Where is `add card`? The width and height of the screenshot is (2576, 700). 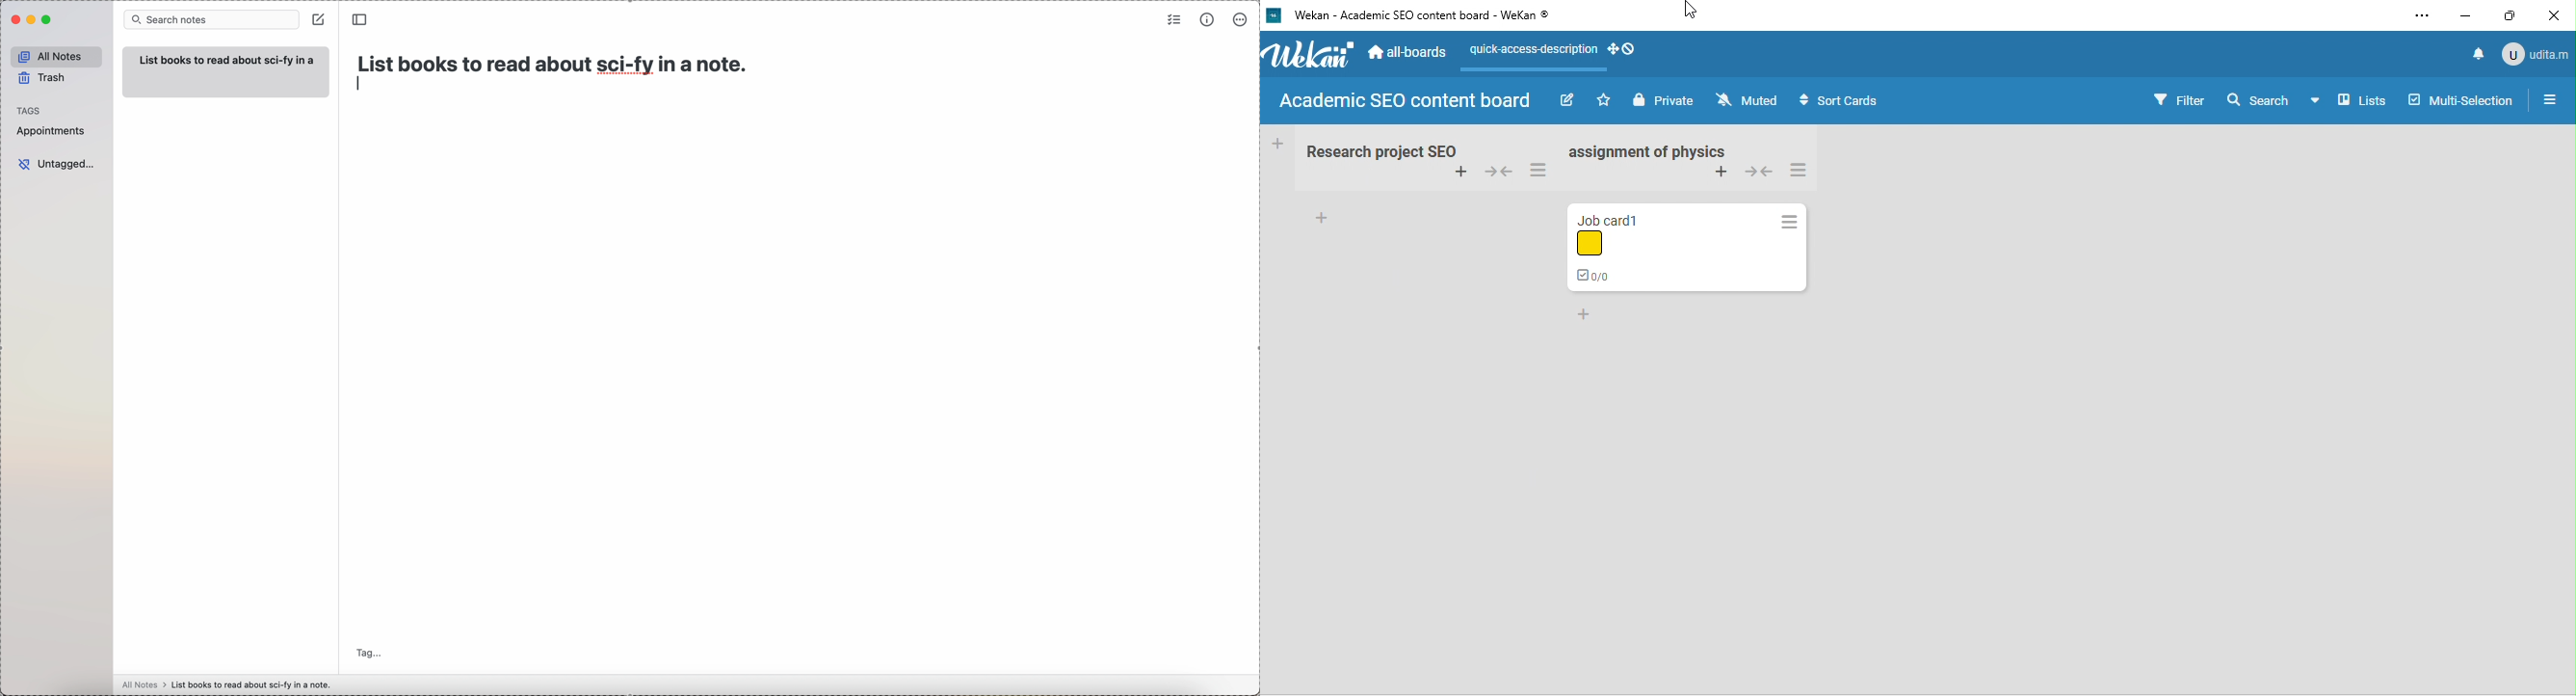
add card is located at coordinates (1722, 176).